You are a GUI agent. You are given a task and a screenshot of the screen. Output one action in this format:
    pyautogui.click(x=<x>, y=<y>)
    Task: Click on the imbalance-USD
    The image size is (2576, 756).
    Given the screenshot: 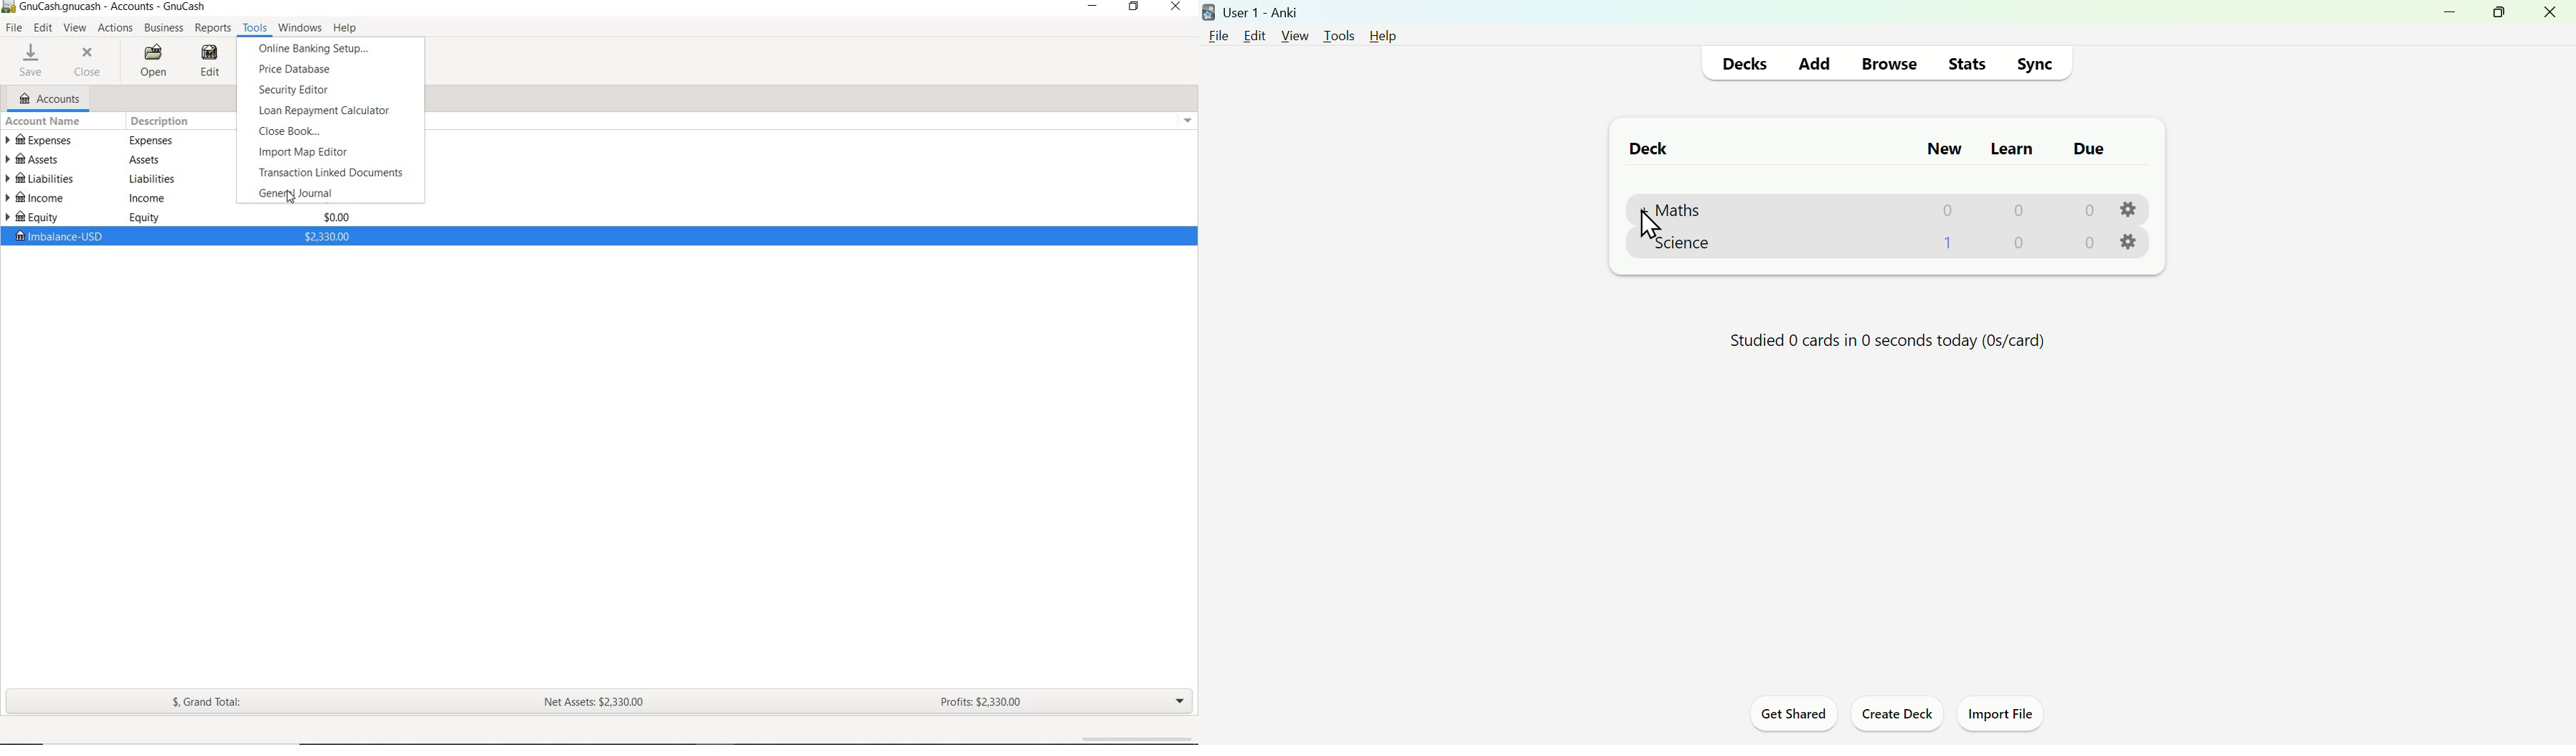 What is the action you would take?
    pyautogui.click(x=180, y=238)
    